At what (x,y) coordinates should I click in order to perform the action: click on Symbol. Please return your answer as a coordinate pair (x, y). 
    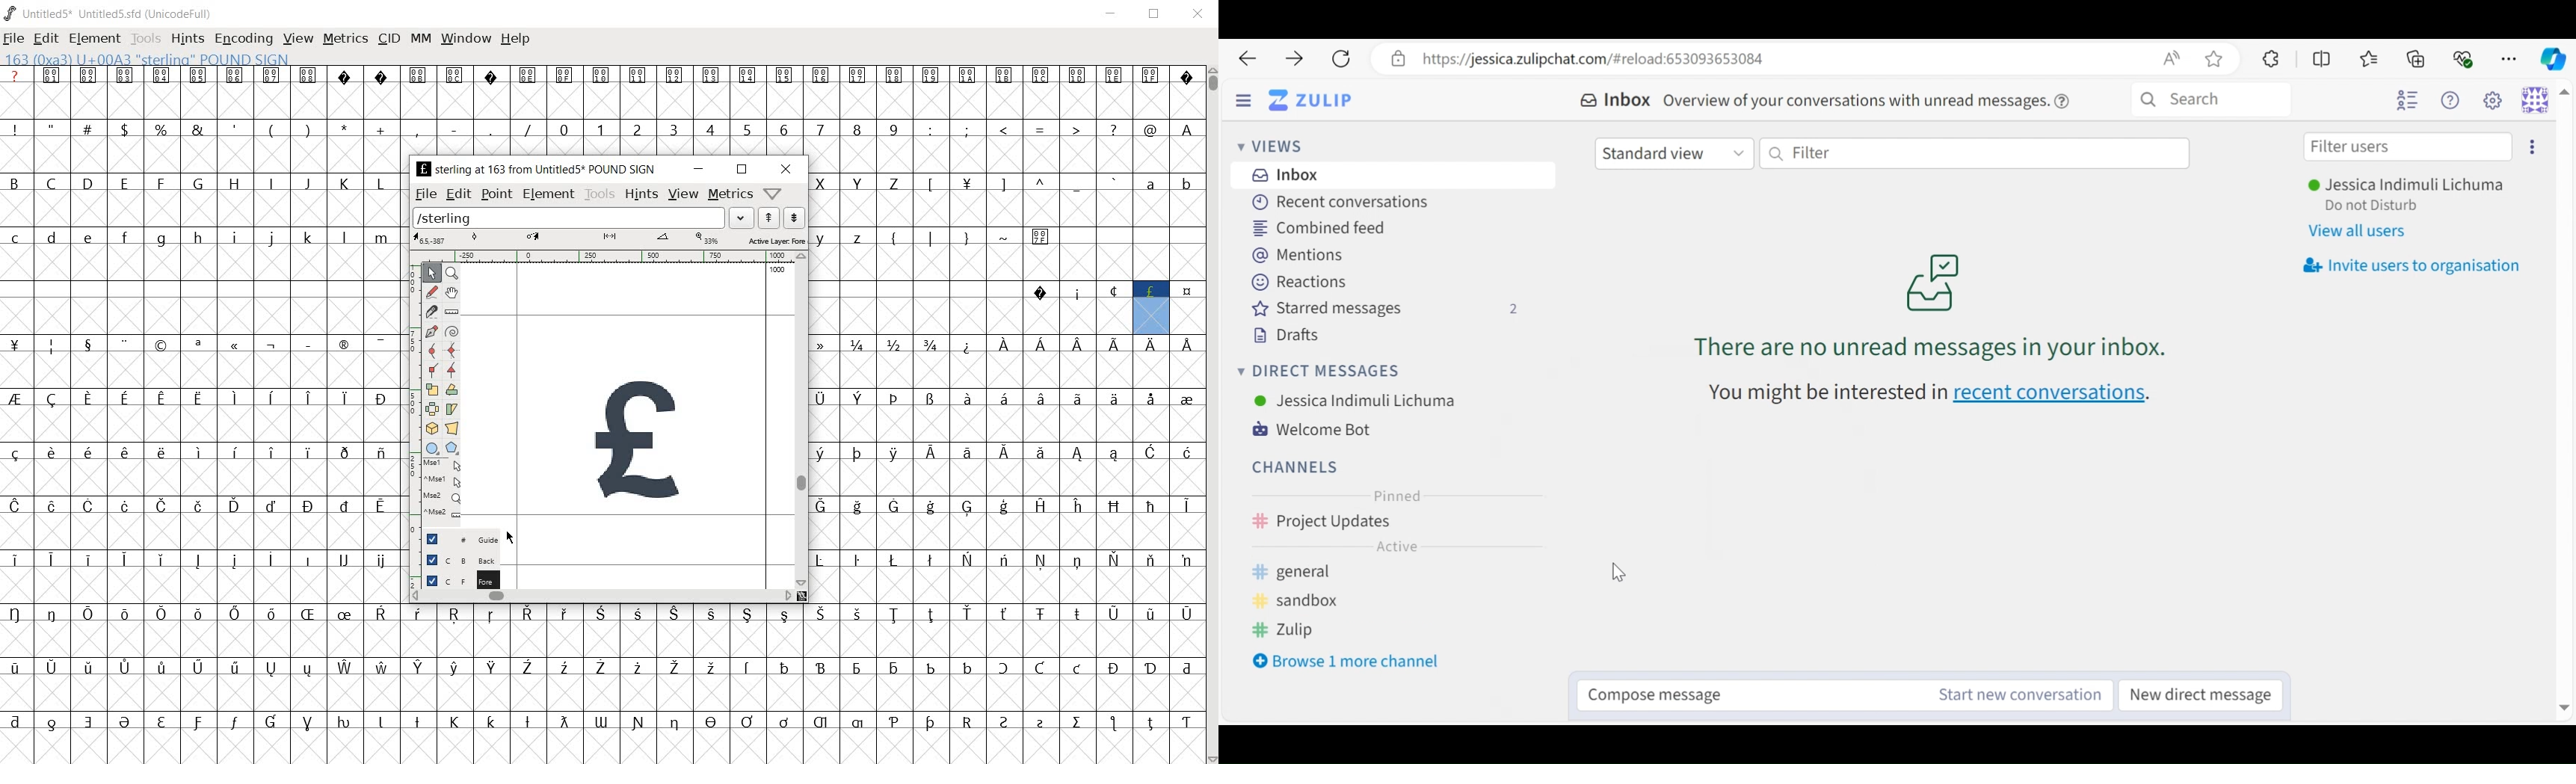
    Looking at the image, I should click on (88, 669).